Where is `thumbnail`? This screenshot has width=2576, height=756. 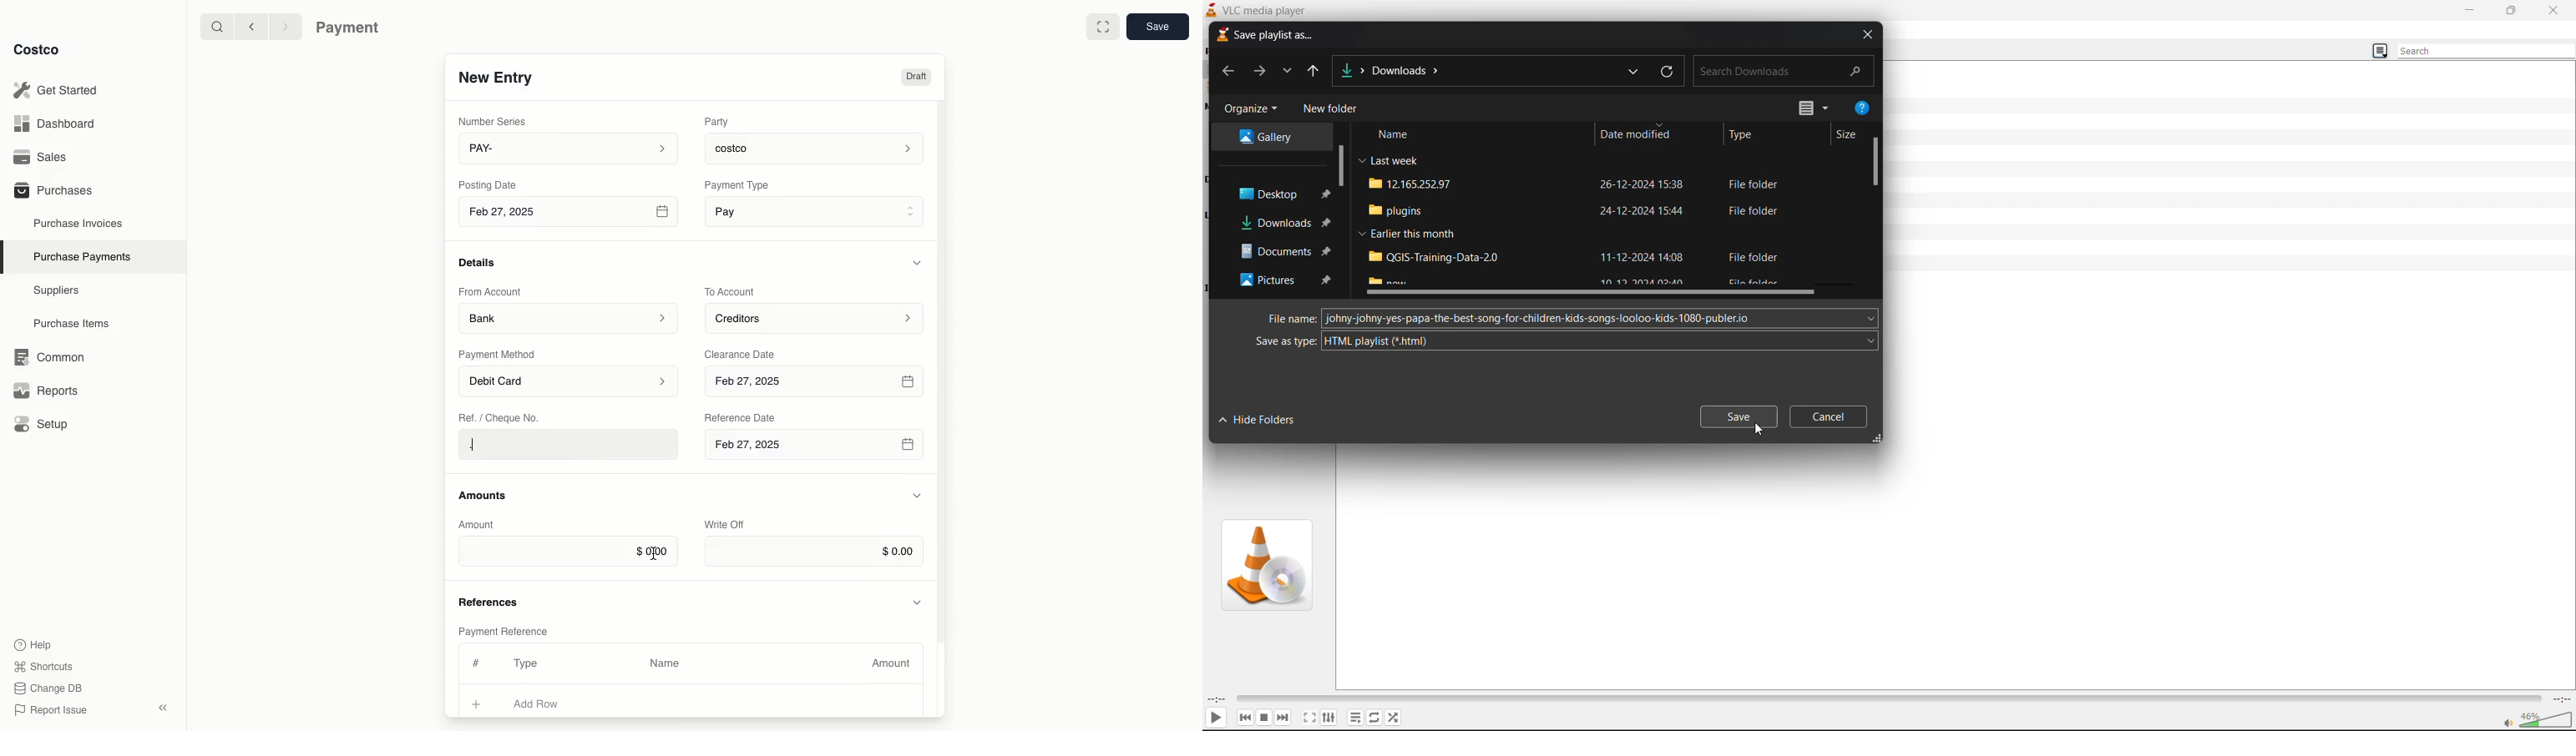 thumbnail is located at coordinates (1265, 564).